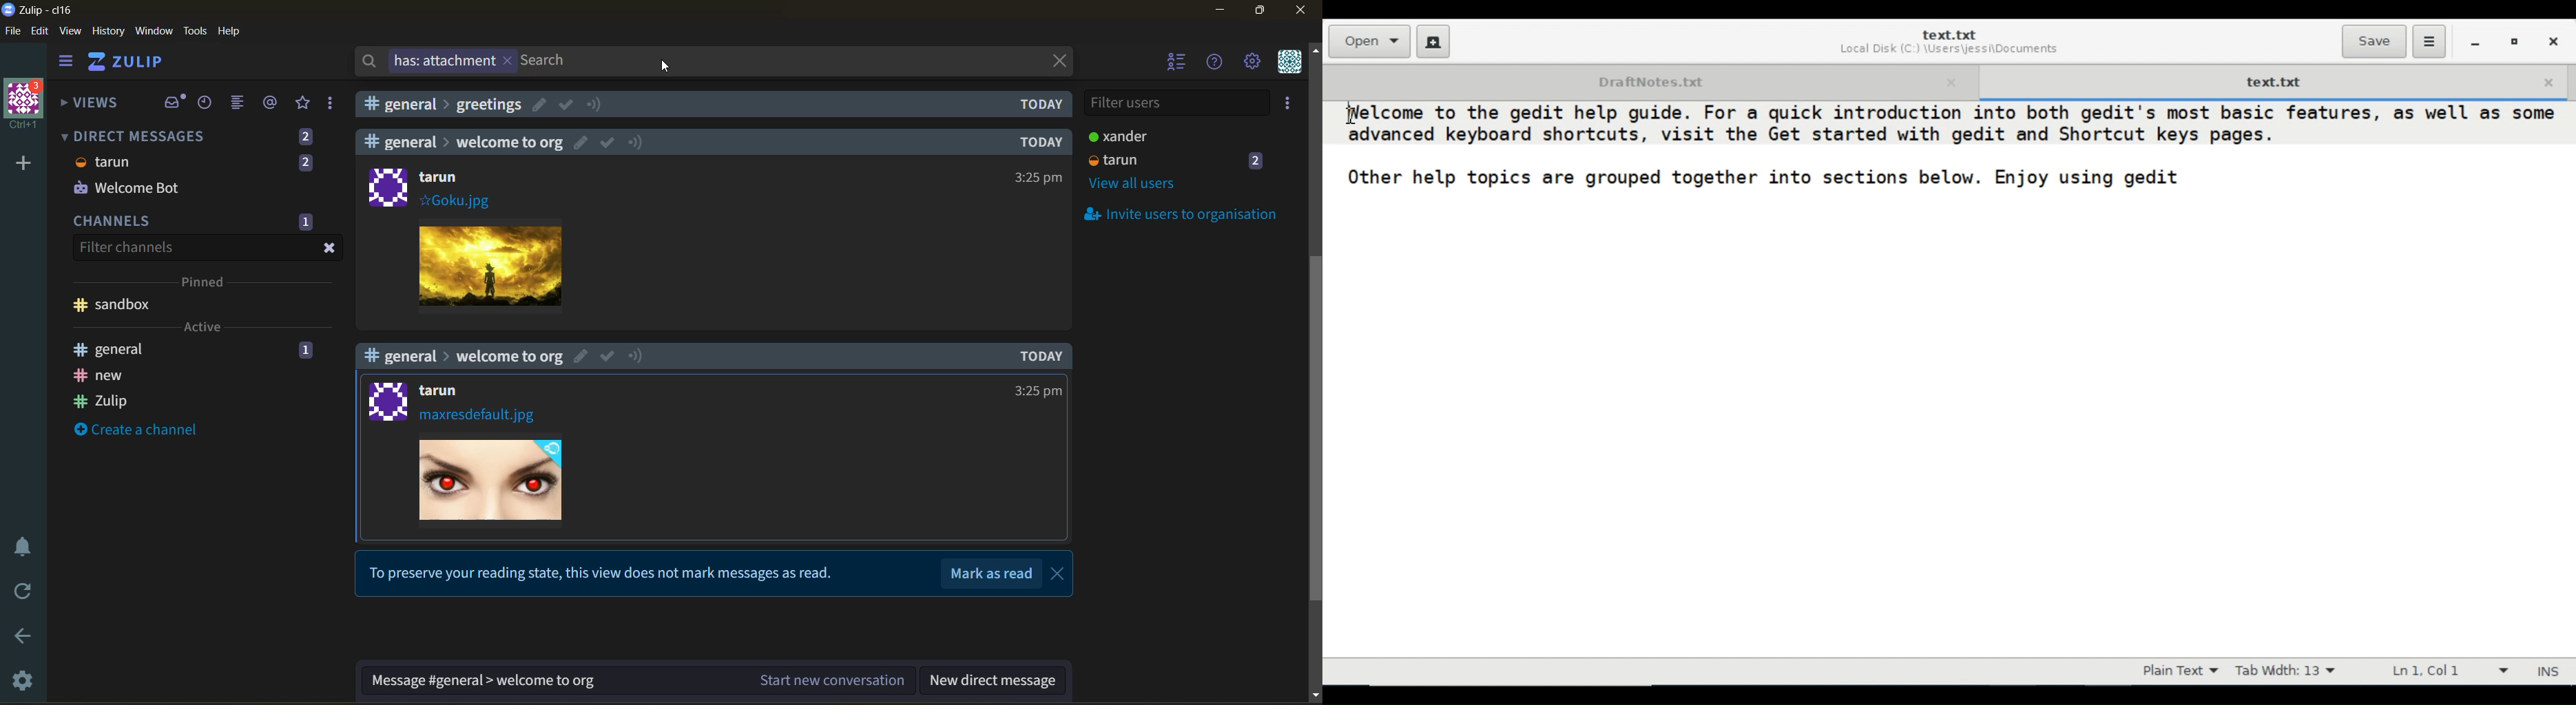  What do you see at coordinates (1252, 62) in the screenshot?
I see `settings` at bounding box center [1252, 62].